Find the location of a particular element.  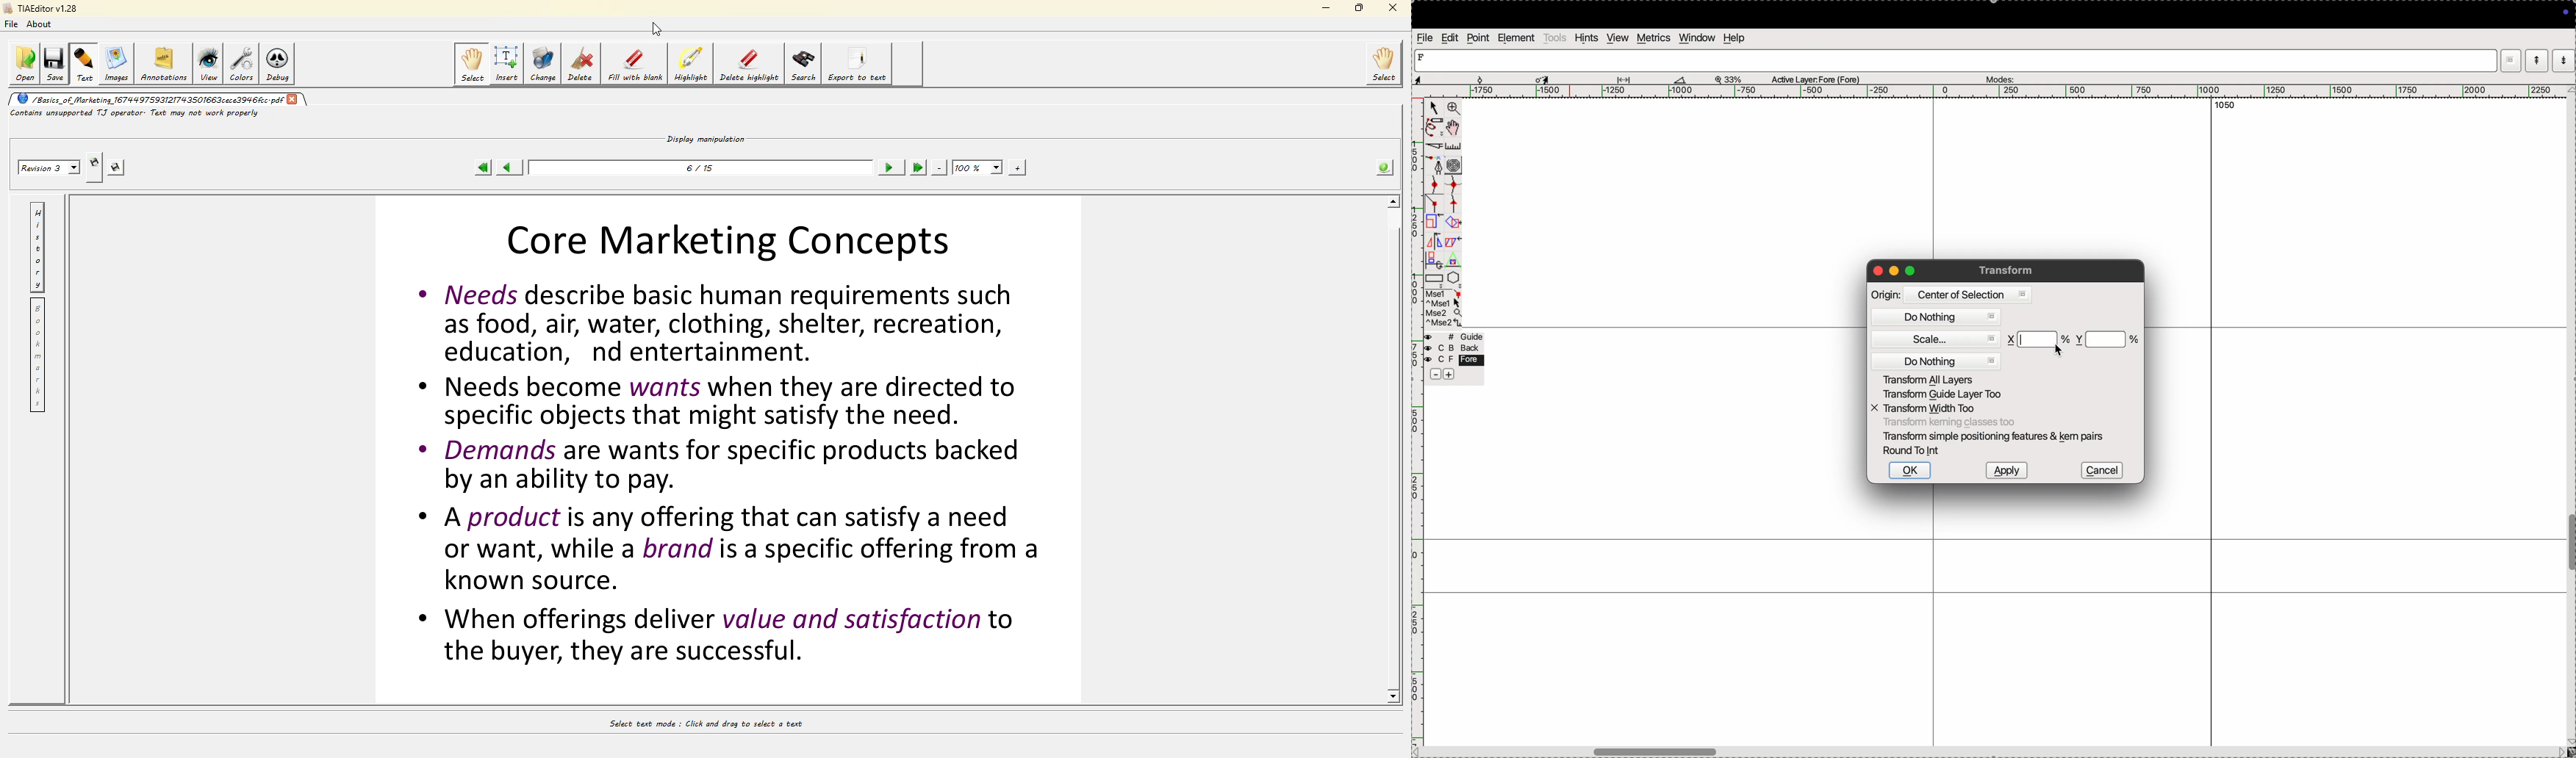

toggle is located at coordinates (1454, 128).